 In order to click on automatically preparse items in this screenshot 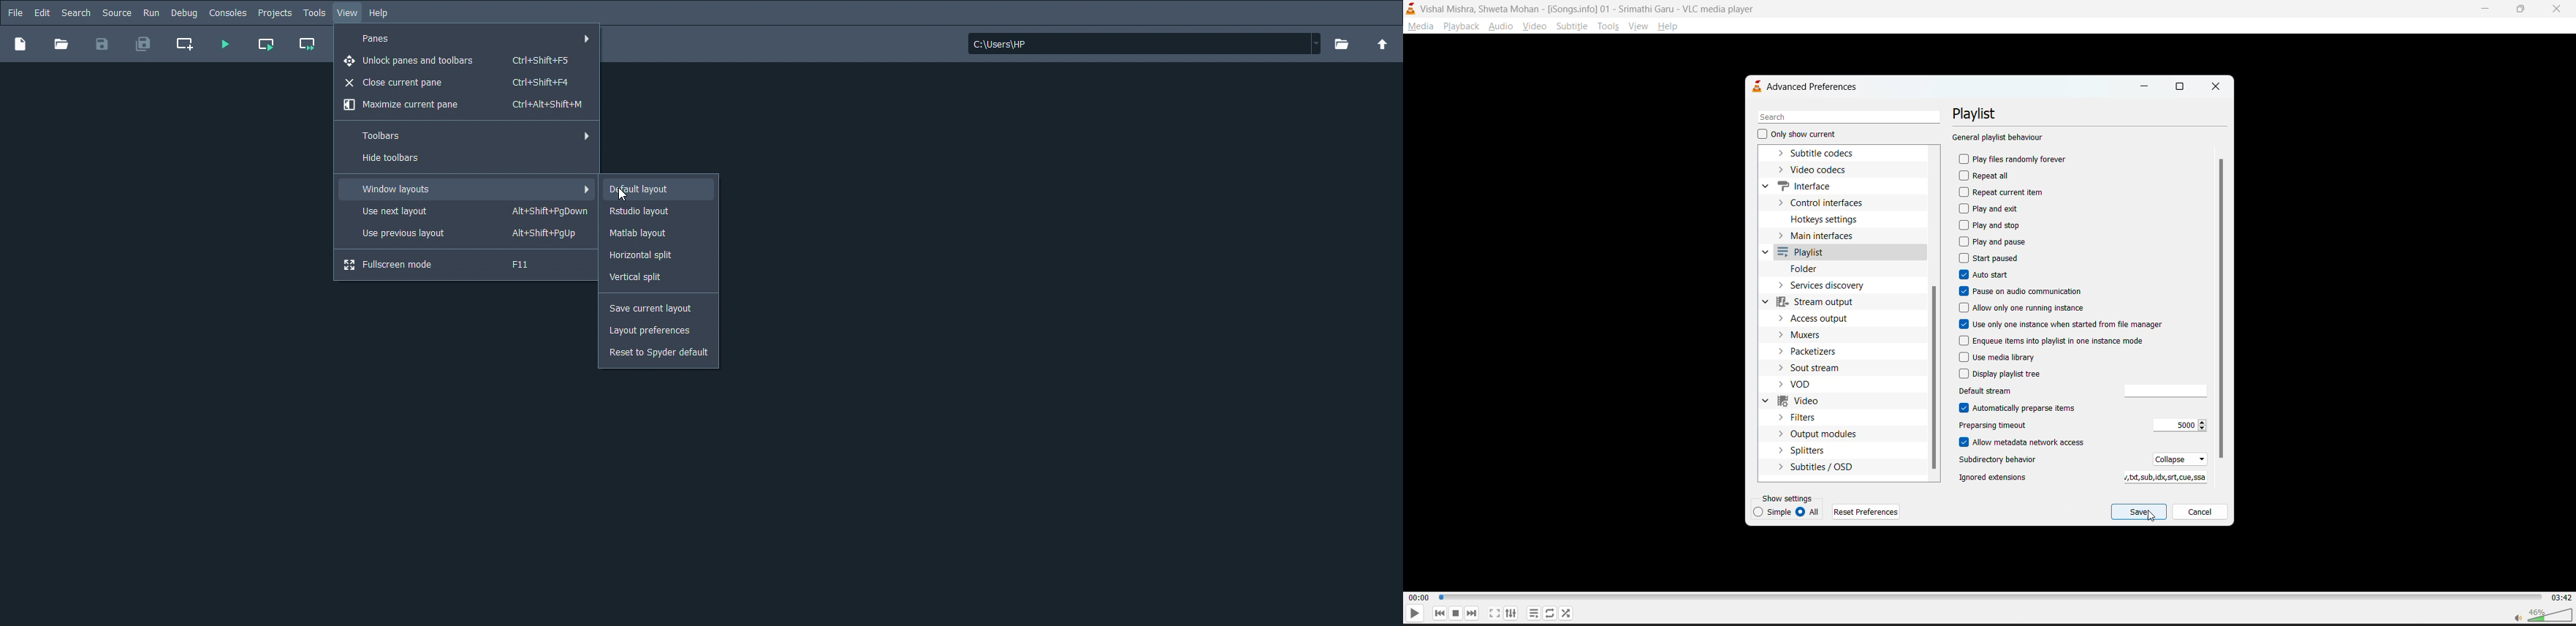, I will do `click(2019, 408)`.